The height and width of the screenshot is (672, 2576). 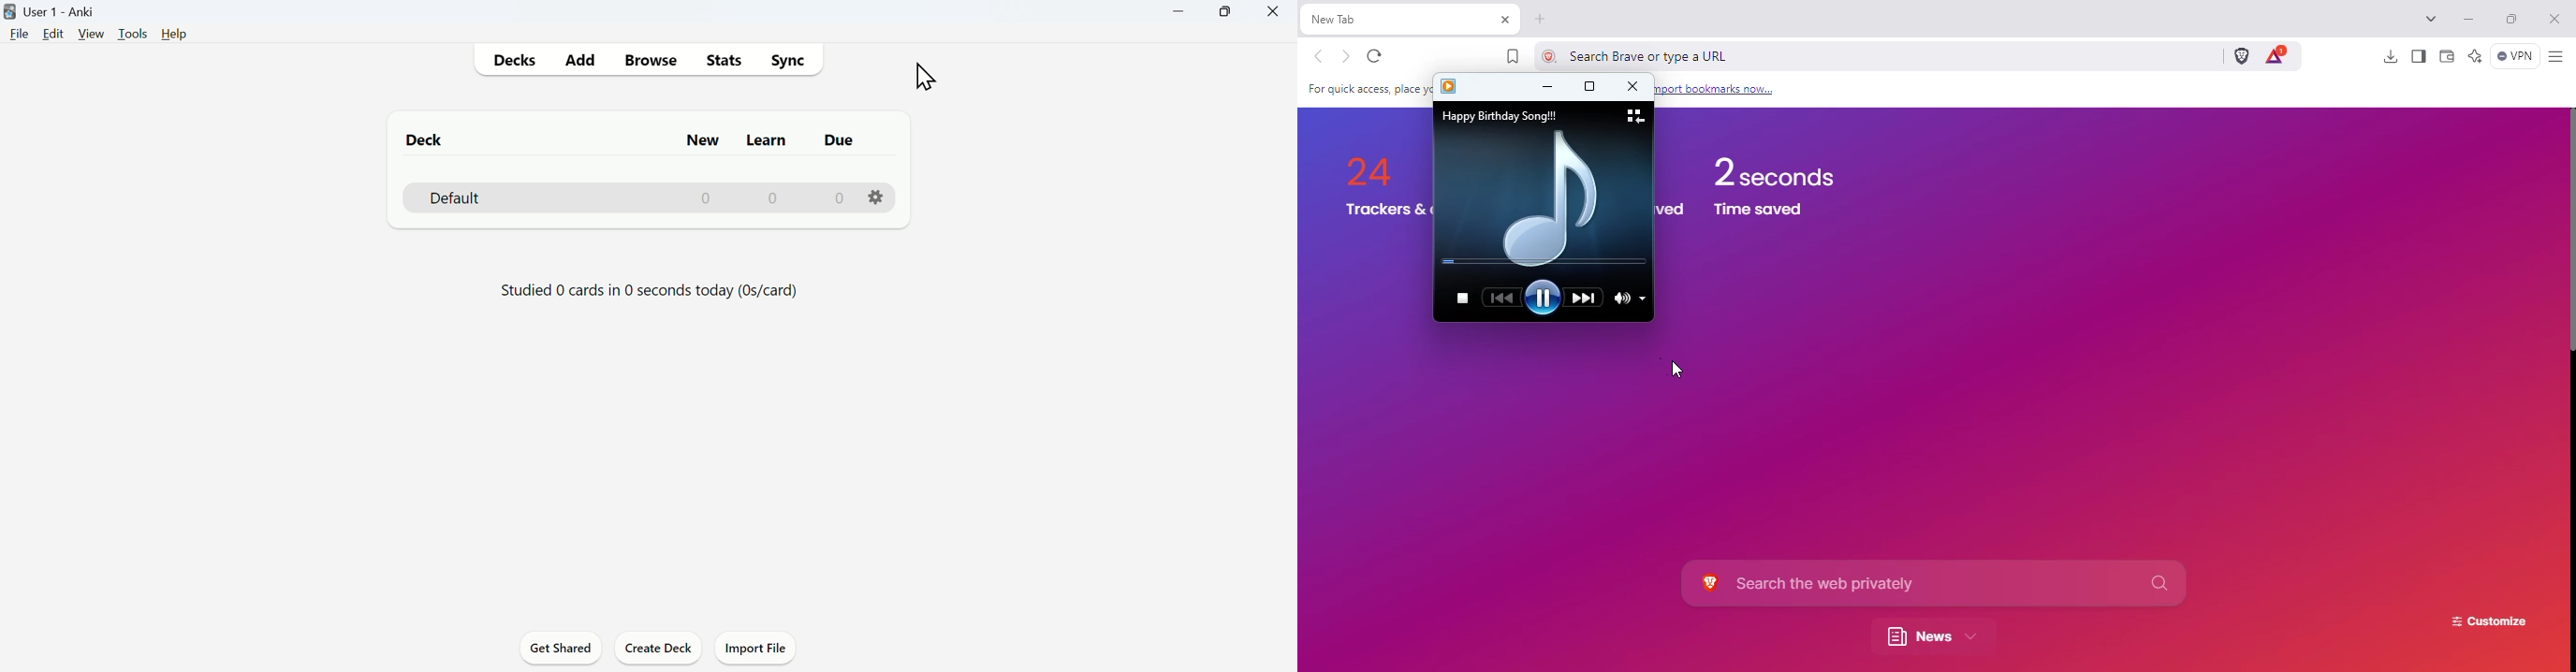 I want to click on Help, so click(x=174, y=34).